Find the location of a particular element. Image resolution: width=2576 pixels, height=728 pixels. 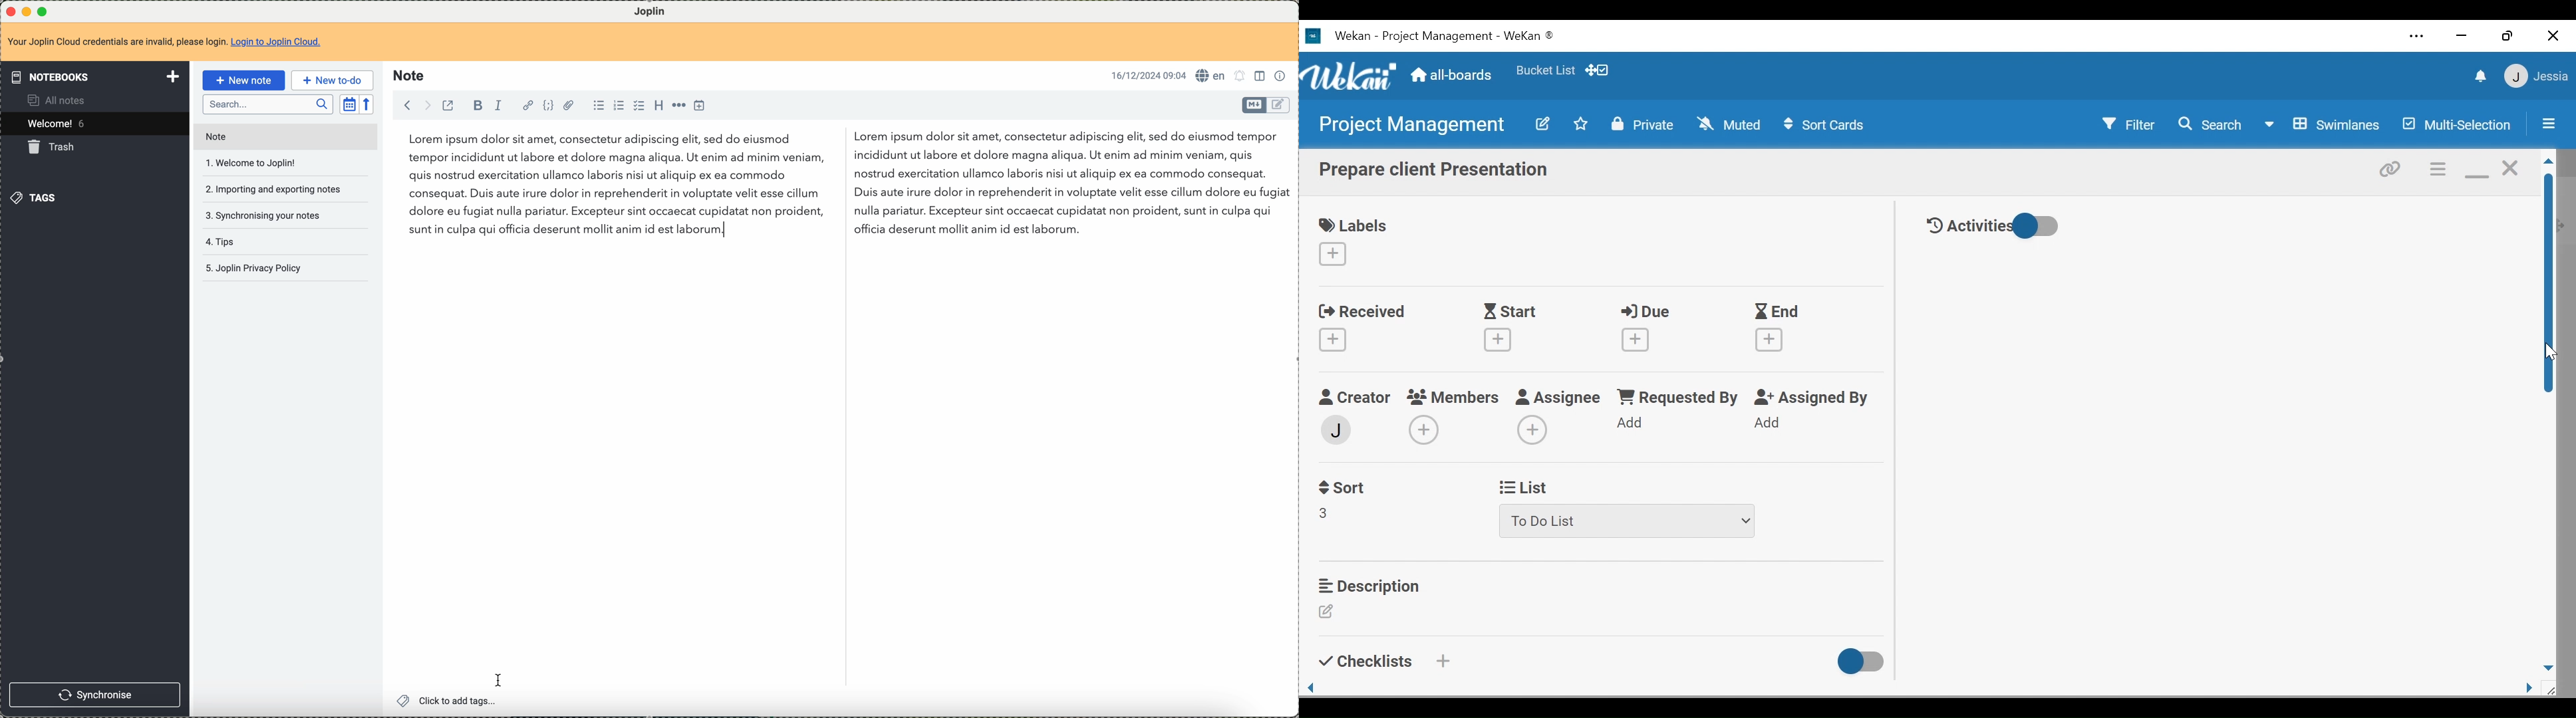

numbered list is located at coordinates (619, 105).